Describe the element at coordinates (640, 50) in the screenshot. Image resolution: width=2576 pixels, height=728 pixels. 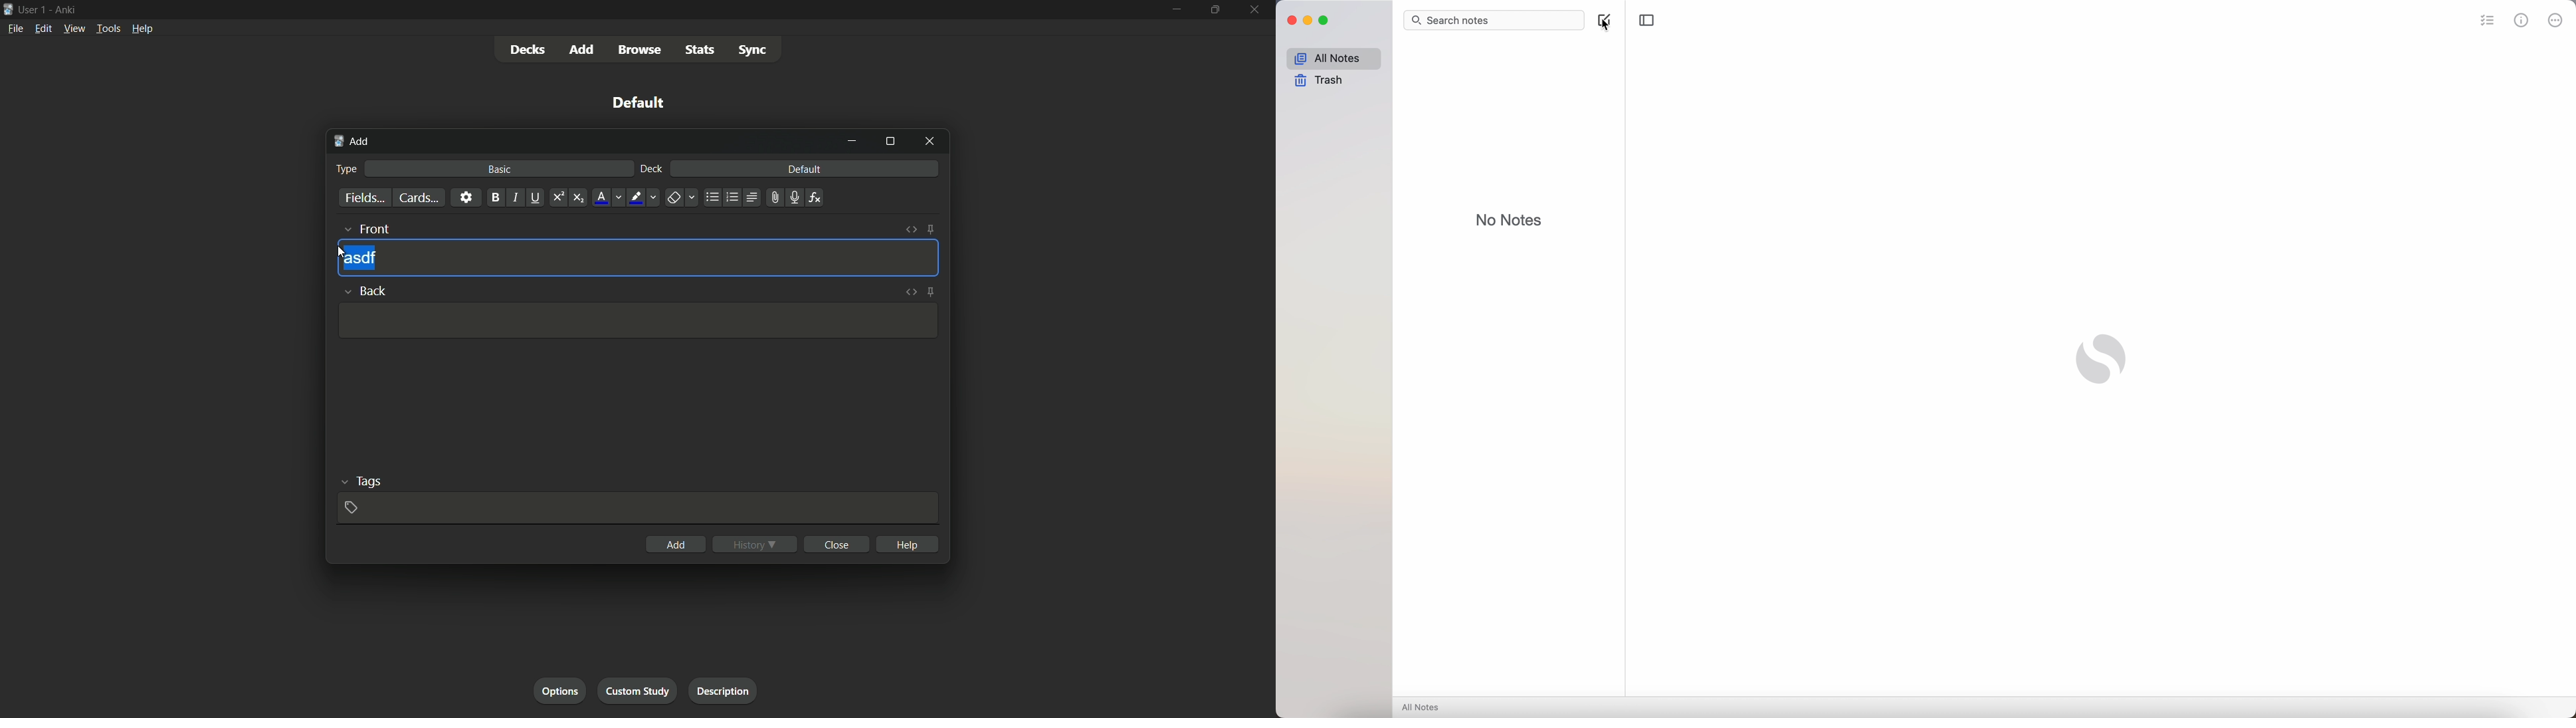
I see `browse` at that location.